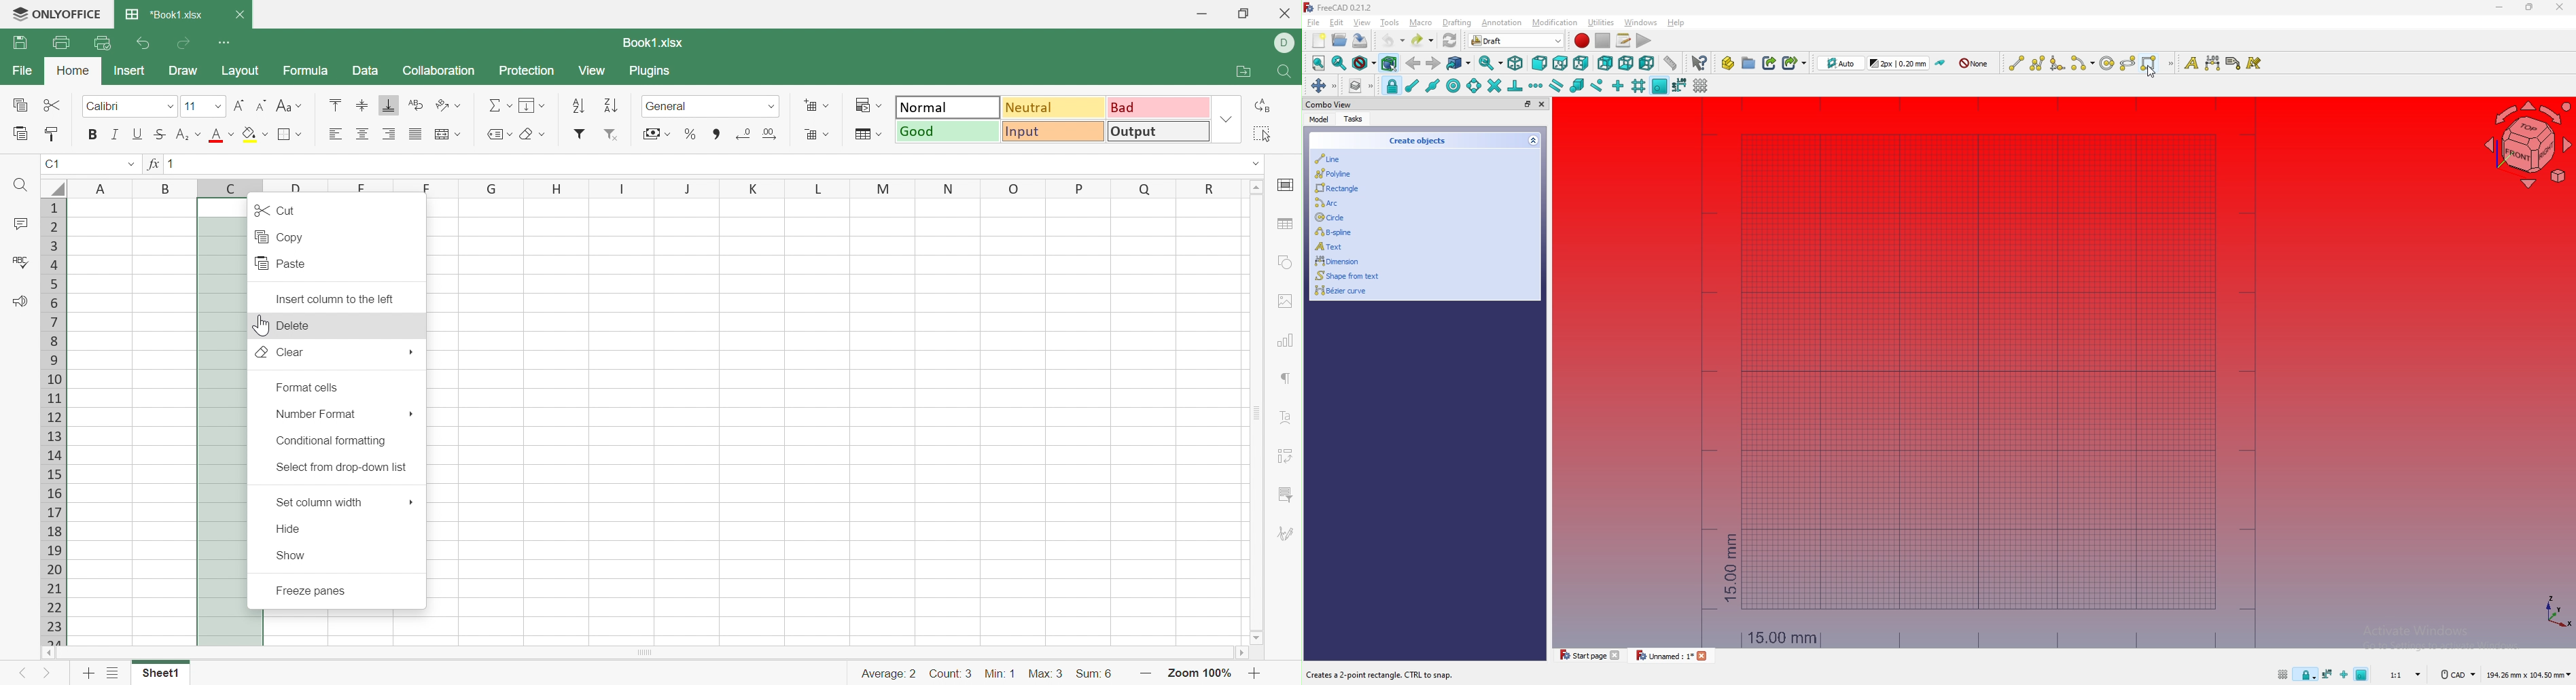  What do you see at coordinates (1286, 419) in the screenshot?
I see `Text Art settings` at bounding box center [1286, 419].